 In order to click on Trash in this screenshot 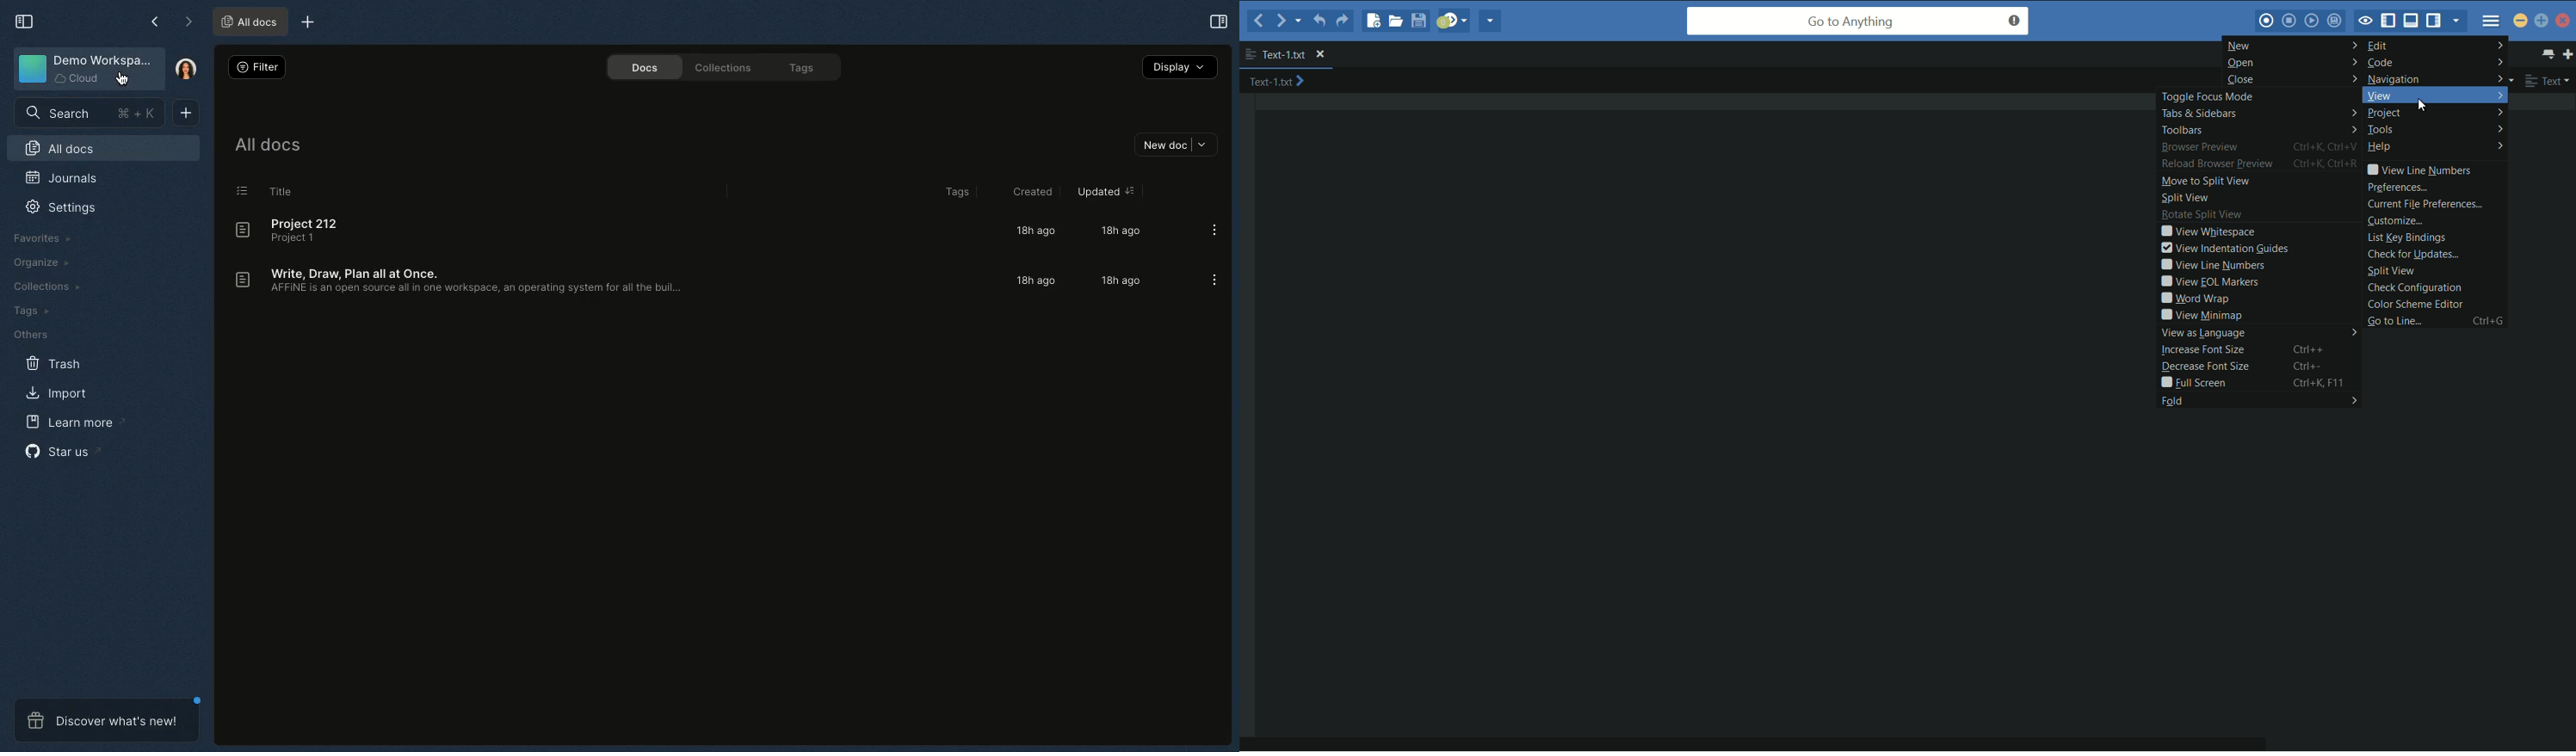, I will do `click(53, 364)`.